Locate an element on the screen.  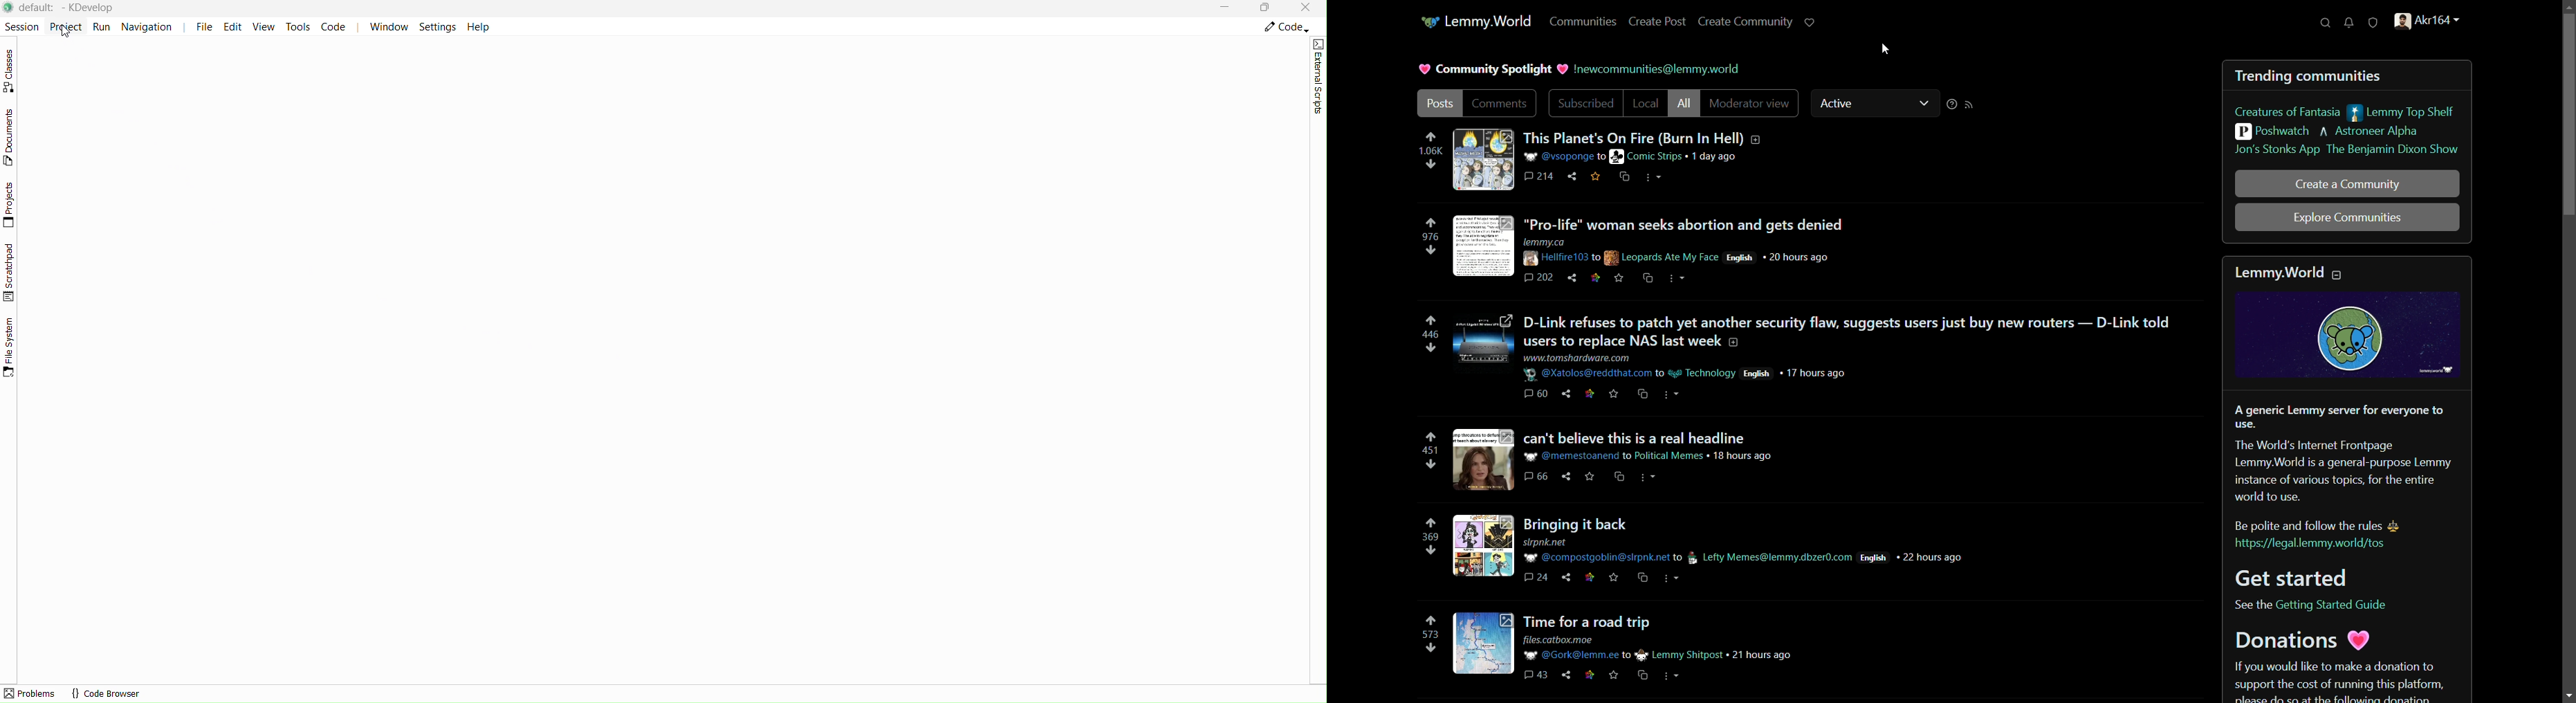
community spotlight is located at coordinates (1495, 70).